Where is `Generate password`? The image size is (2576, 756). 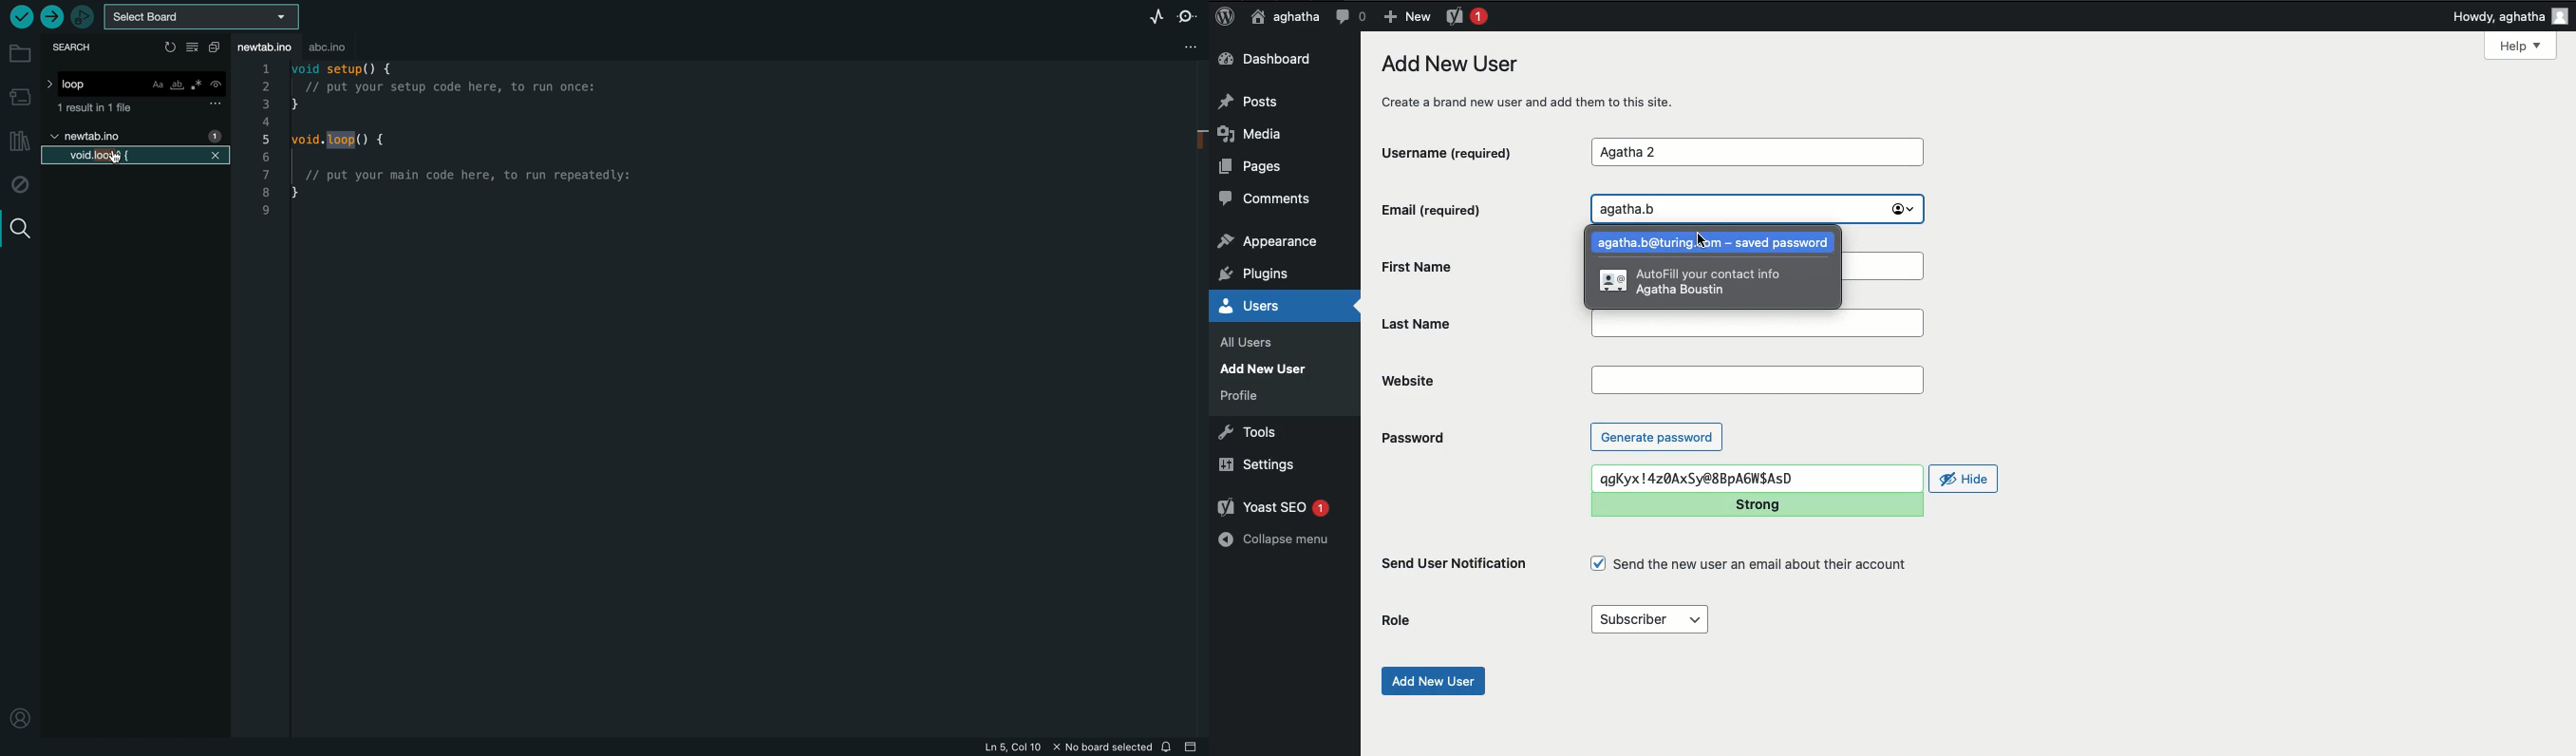 Generate password is located at coordinates (1657, 436).